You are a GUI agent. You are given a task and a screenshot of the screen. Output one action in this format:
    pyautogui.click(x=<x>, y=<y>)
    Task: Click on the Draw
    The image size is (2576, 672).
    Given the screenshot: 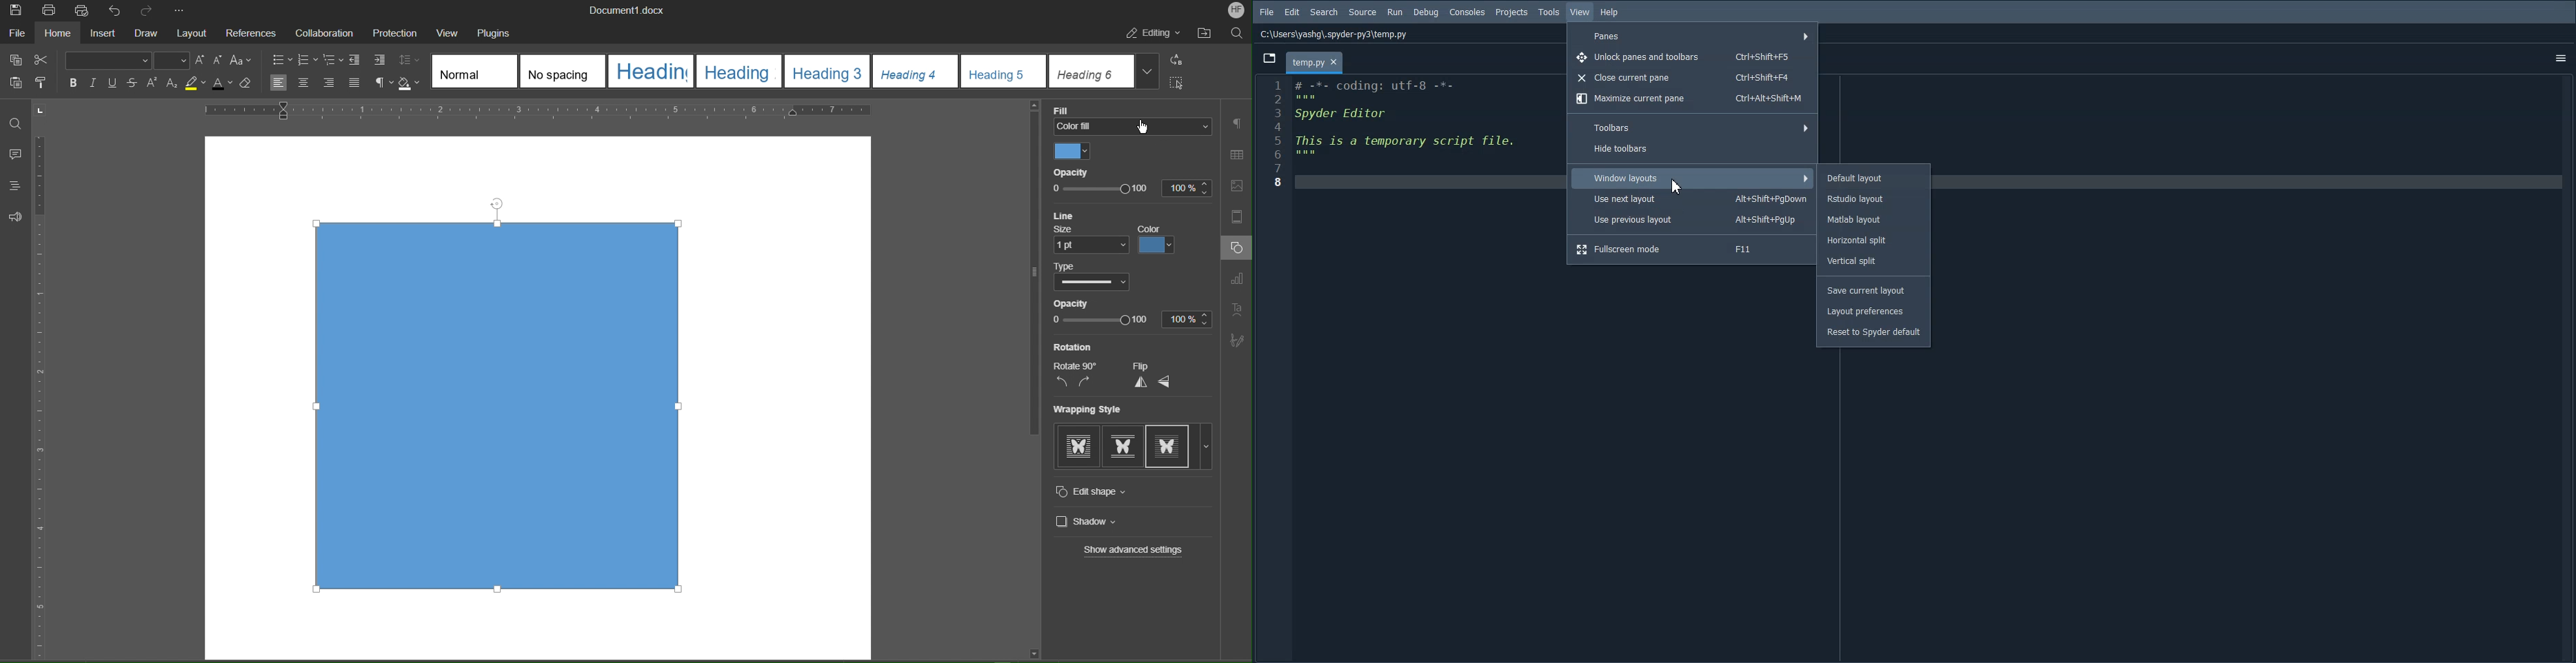 What is the action you would take?
    pyautogui.click(x=148, y=33)
    